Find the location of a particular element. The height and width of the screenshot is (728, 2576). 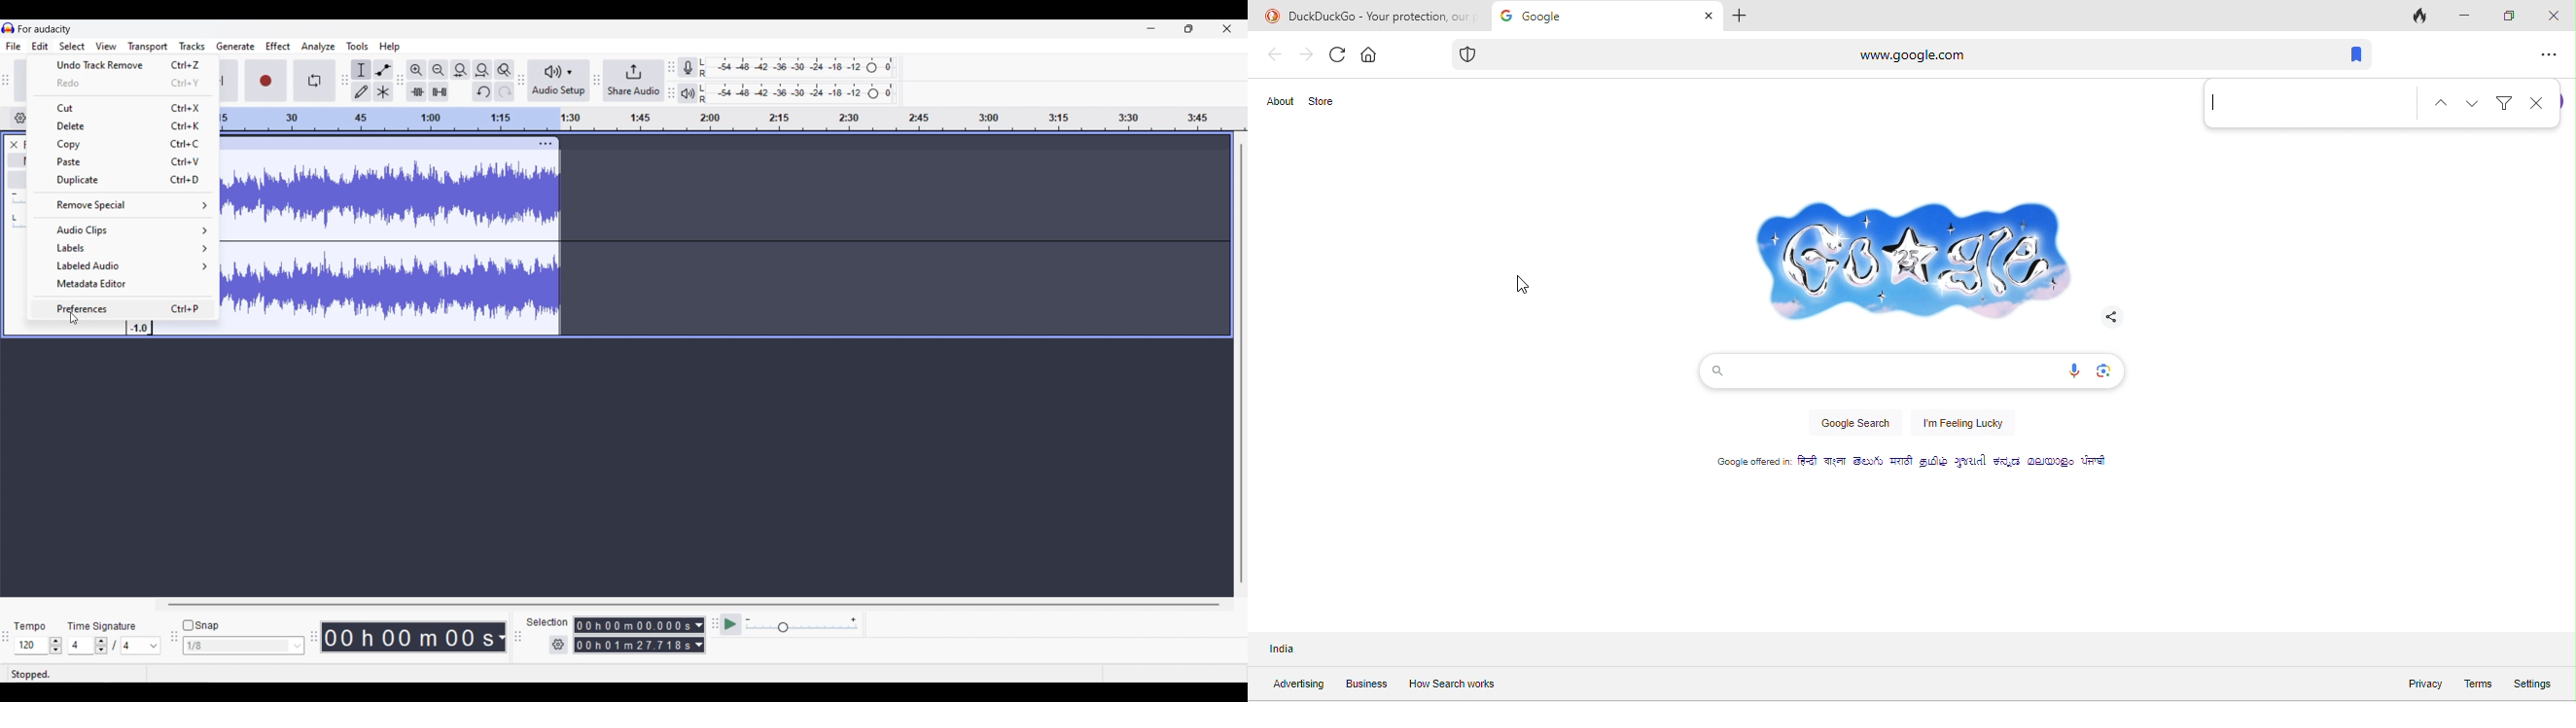

Fit project to width is located at coordinates (483, 70).